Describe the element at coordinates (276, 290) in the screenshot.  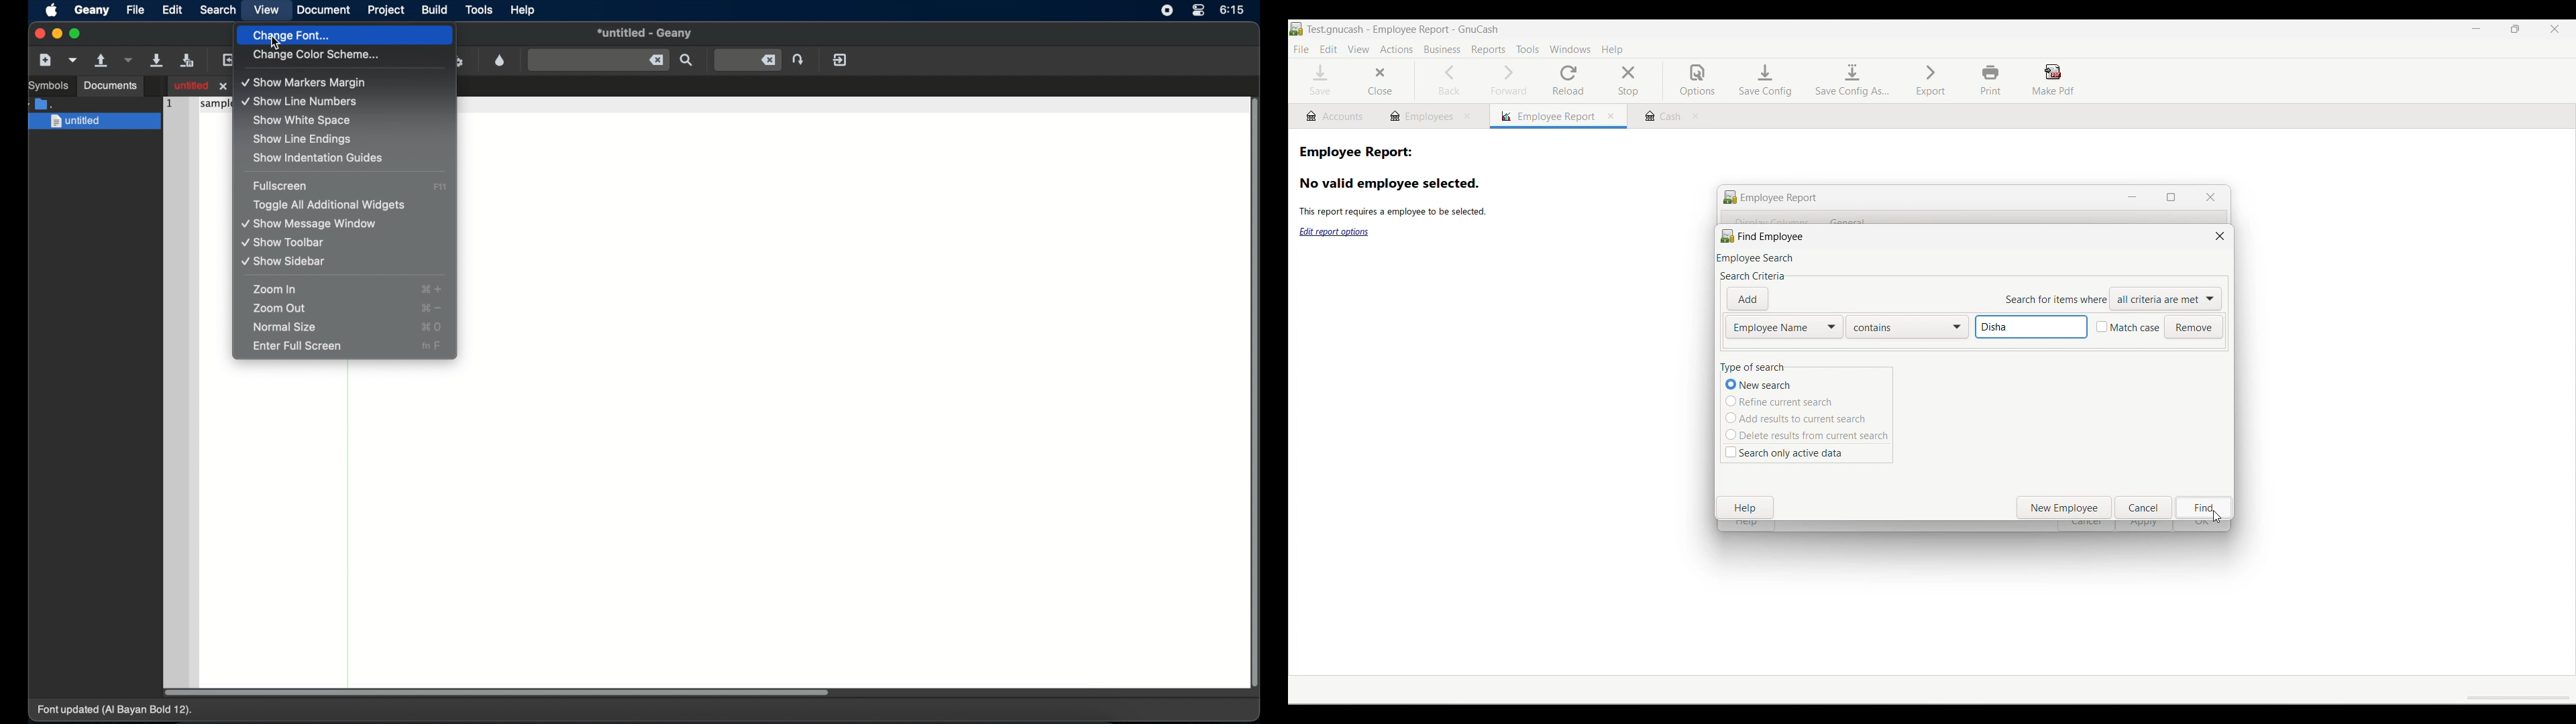
I see `zoom in` at that location.